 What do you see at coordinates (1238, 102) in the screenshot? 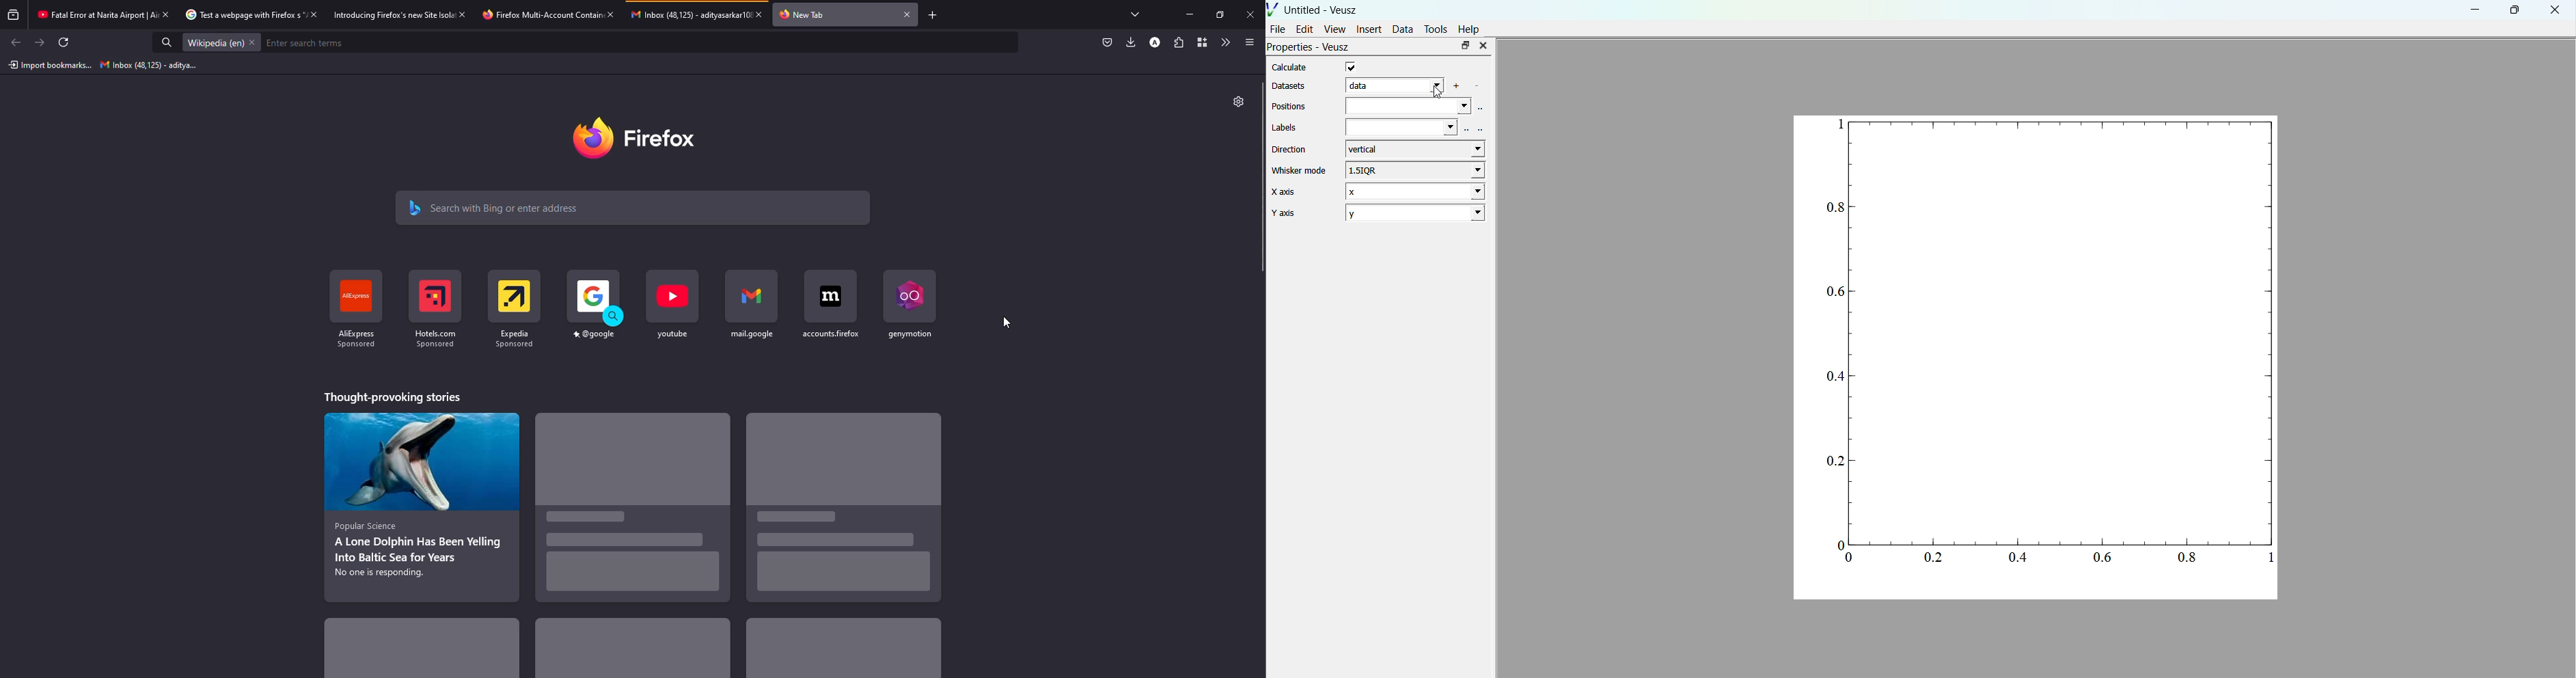
I see `settings` at bounding box center [1238, 102].